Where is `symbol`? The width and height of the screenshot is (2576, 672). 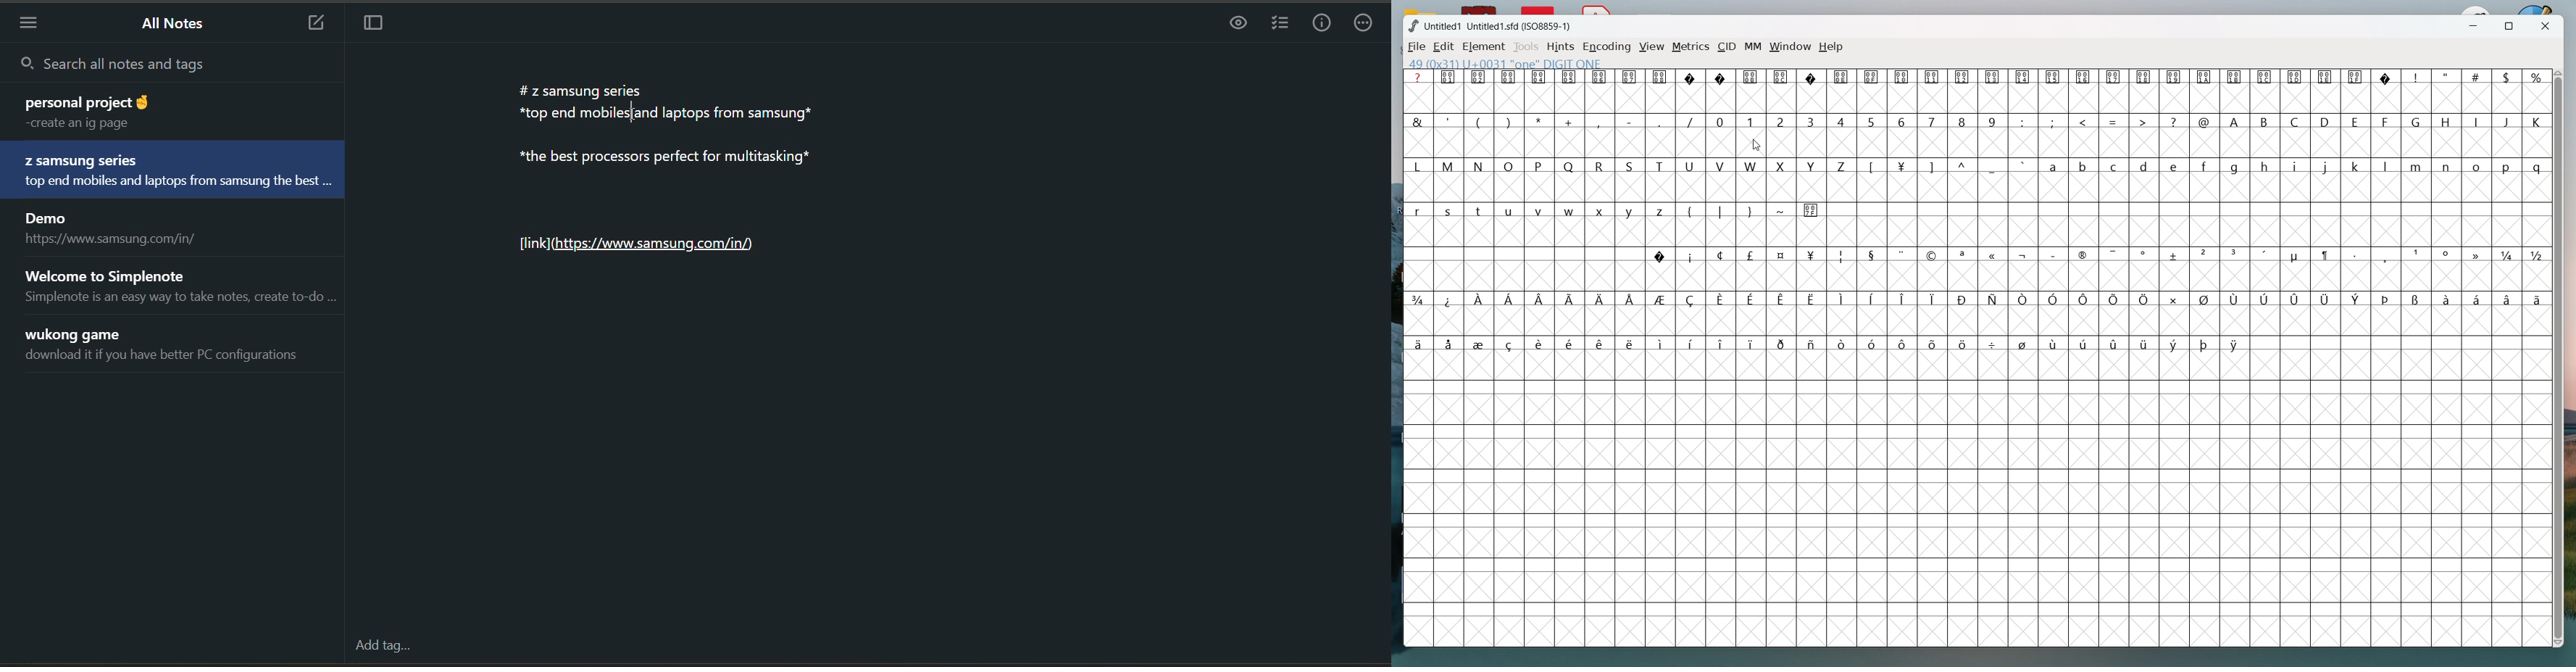
symbol is located at coordinates (2235, 344).